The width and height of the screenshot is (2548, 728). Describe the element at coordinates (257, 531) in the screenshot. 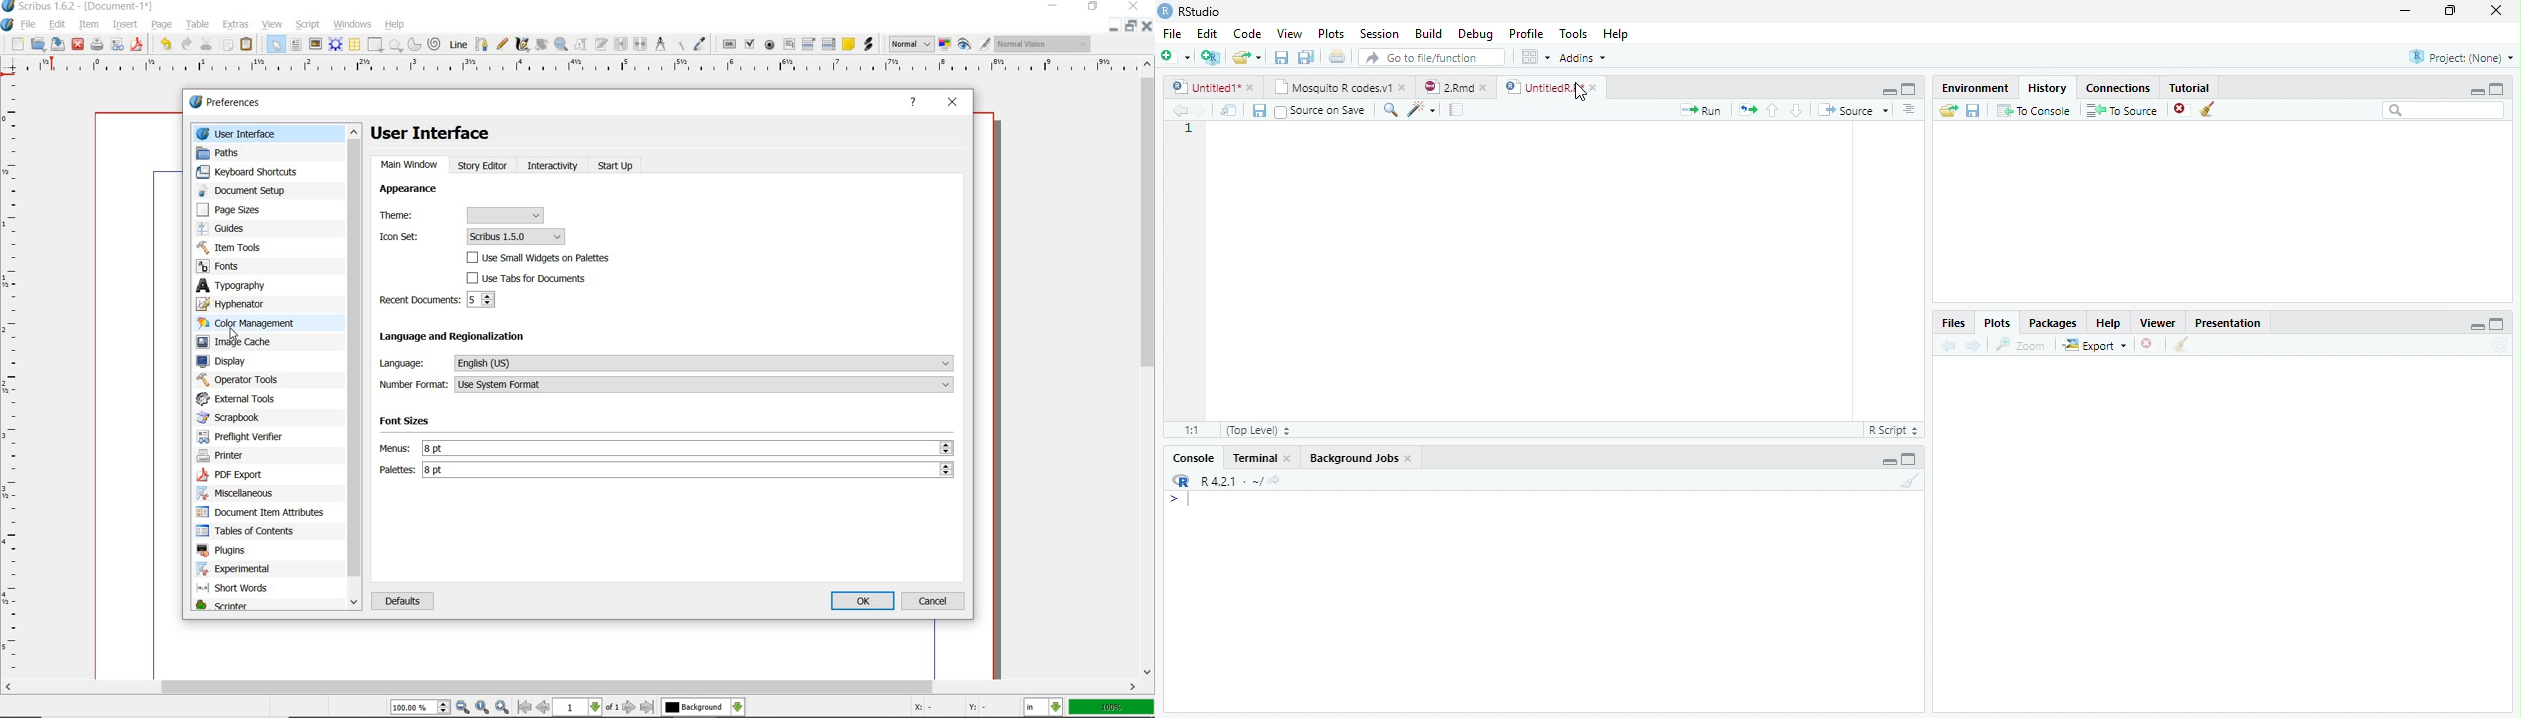

I see `tables of contents` at that location.